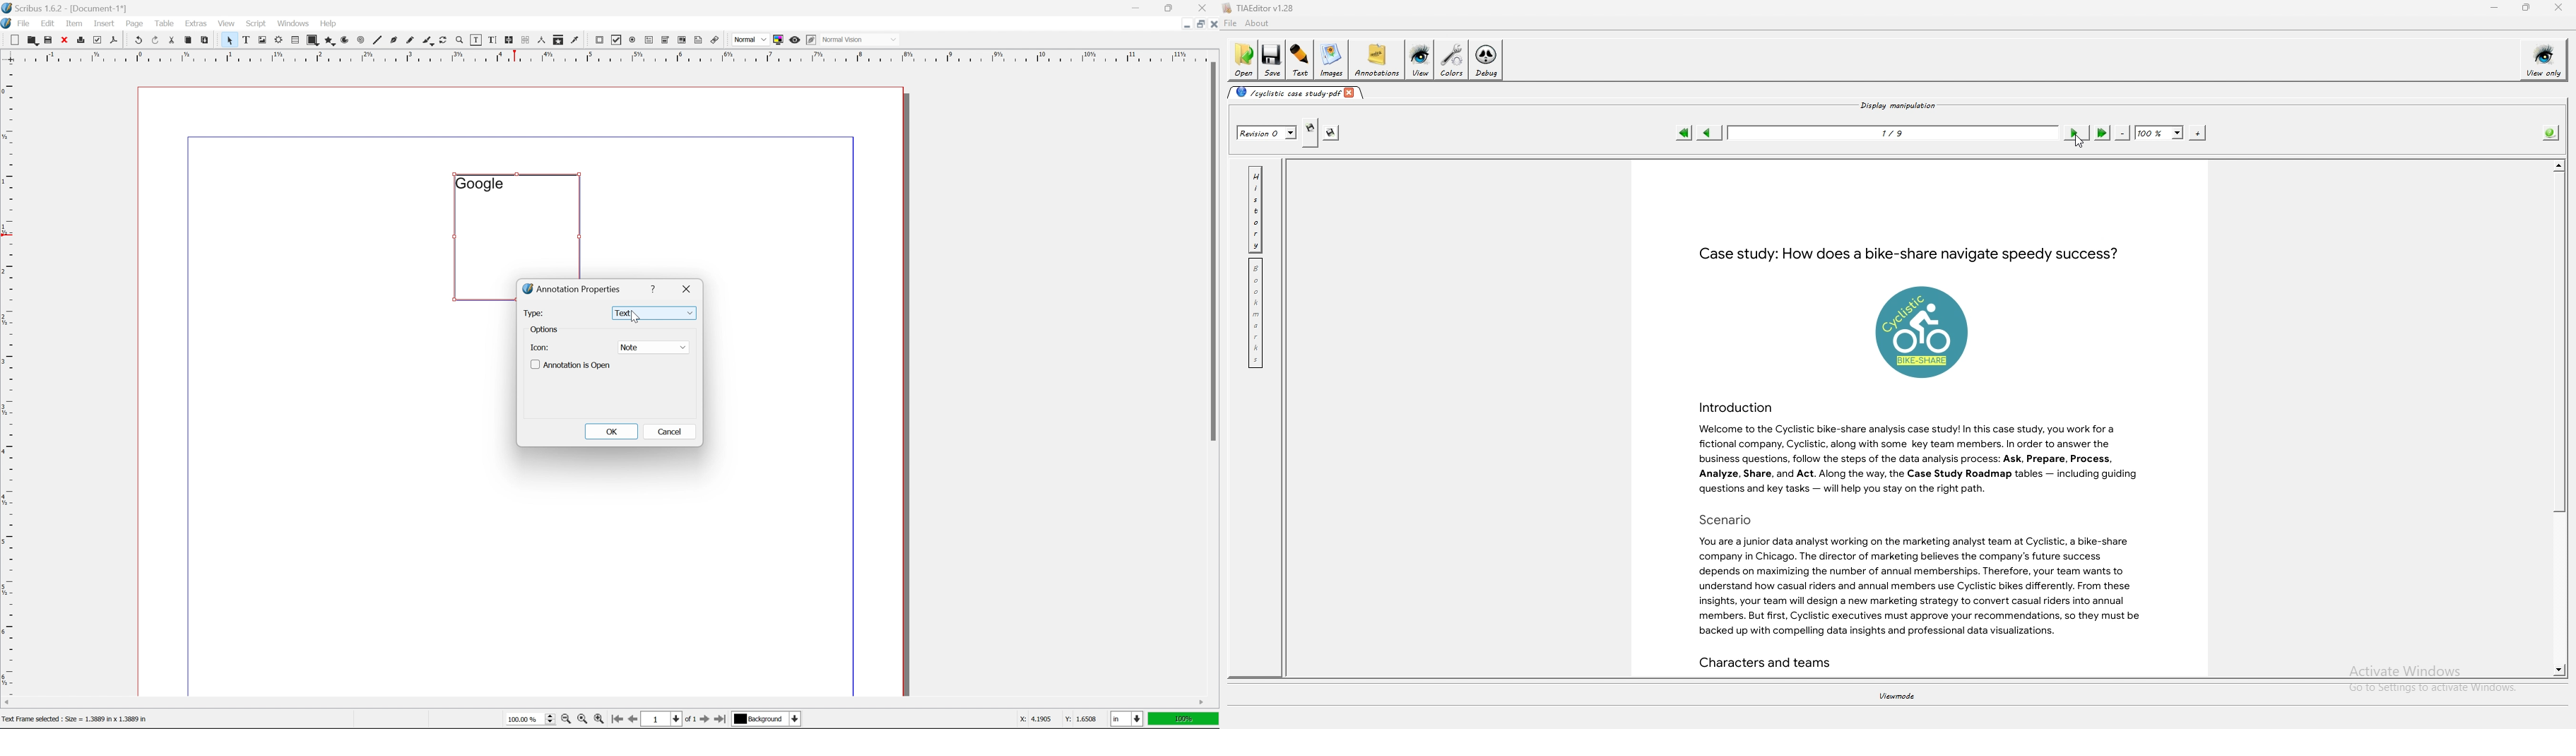 Image resolution: width=2576 pixels, height=756 pixels. What do you see at coordinates (328, 24) in the screenshot?
I see `help` at bounding box center [328, 24].